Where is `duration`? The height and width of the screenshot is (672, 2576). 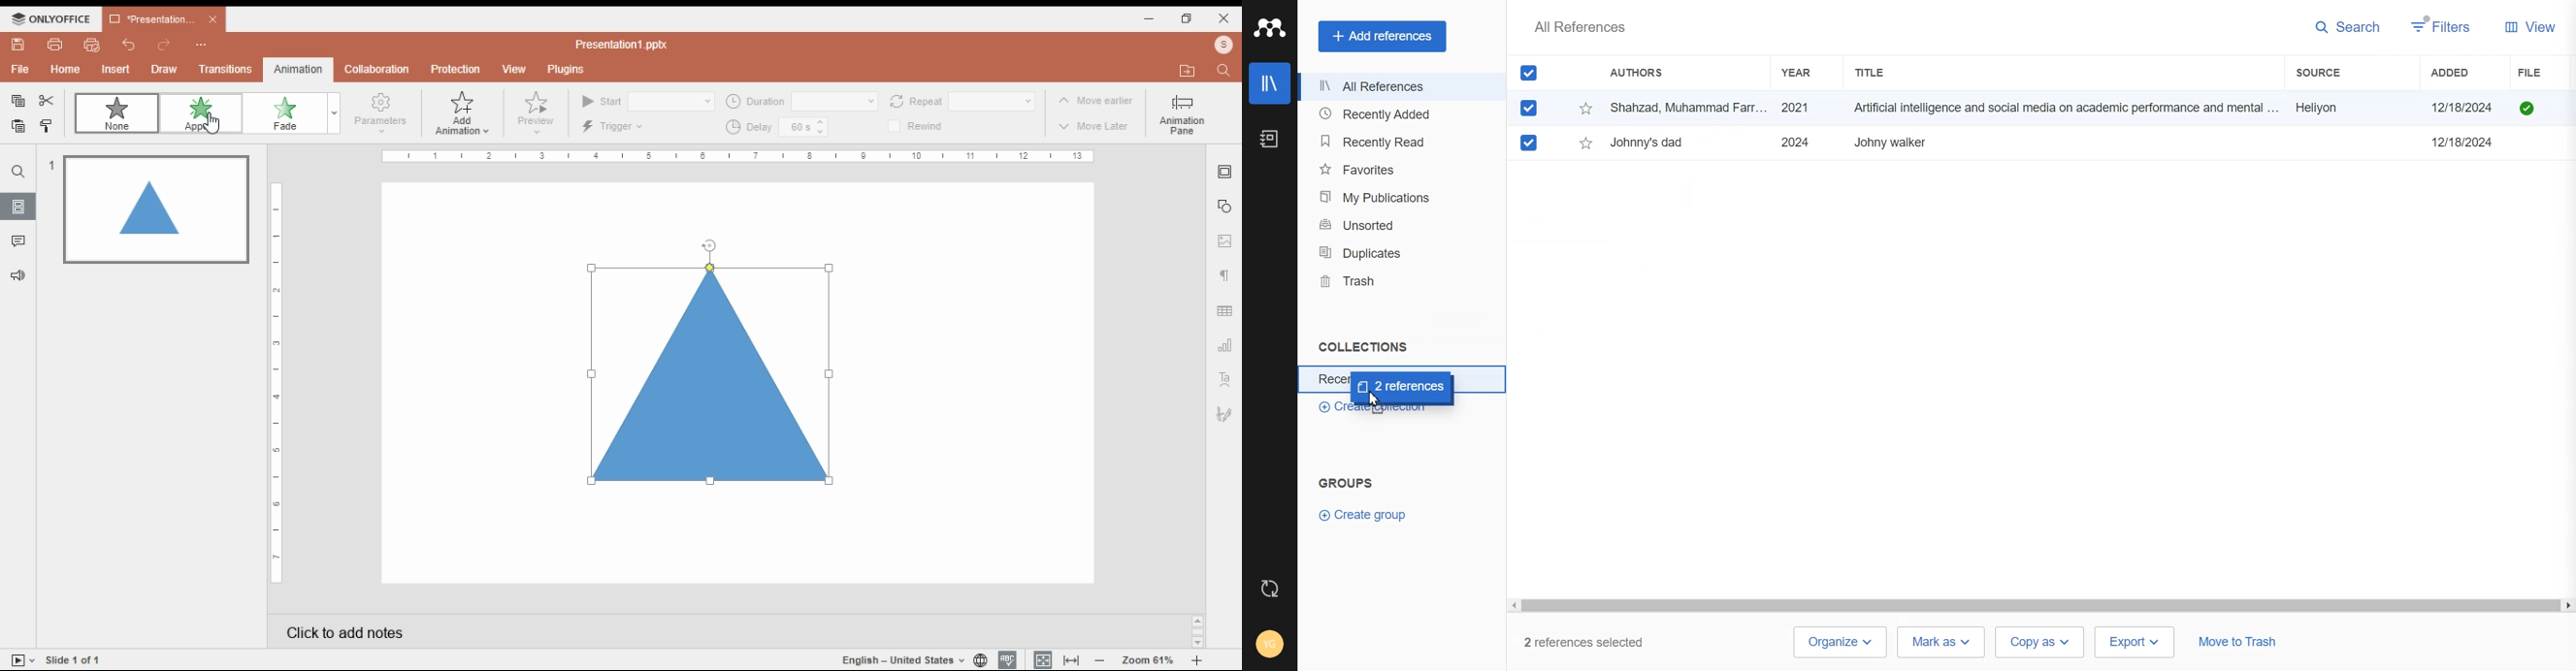 duration is located at coordinates (755, 101).